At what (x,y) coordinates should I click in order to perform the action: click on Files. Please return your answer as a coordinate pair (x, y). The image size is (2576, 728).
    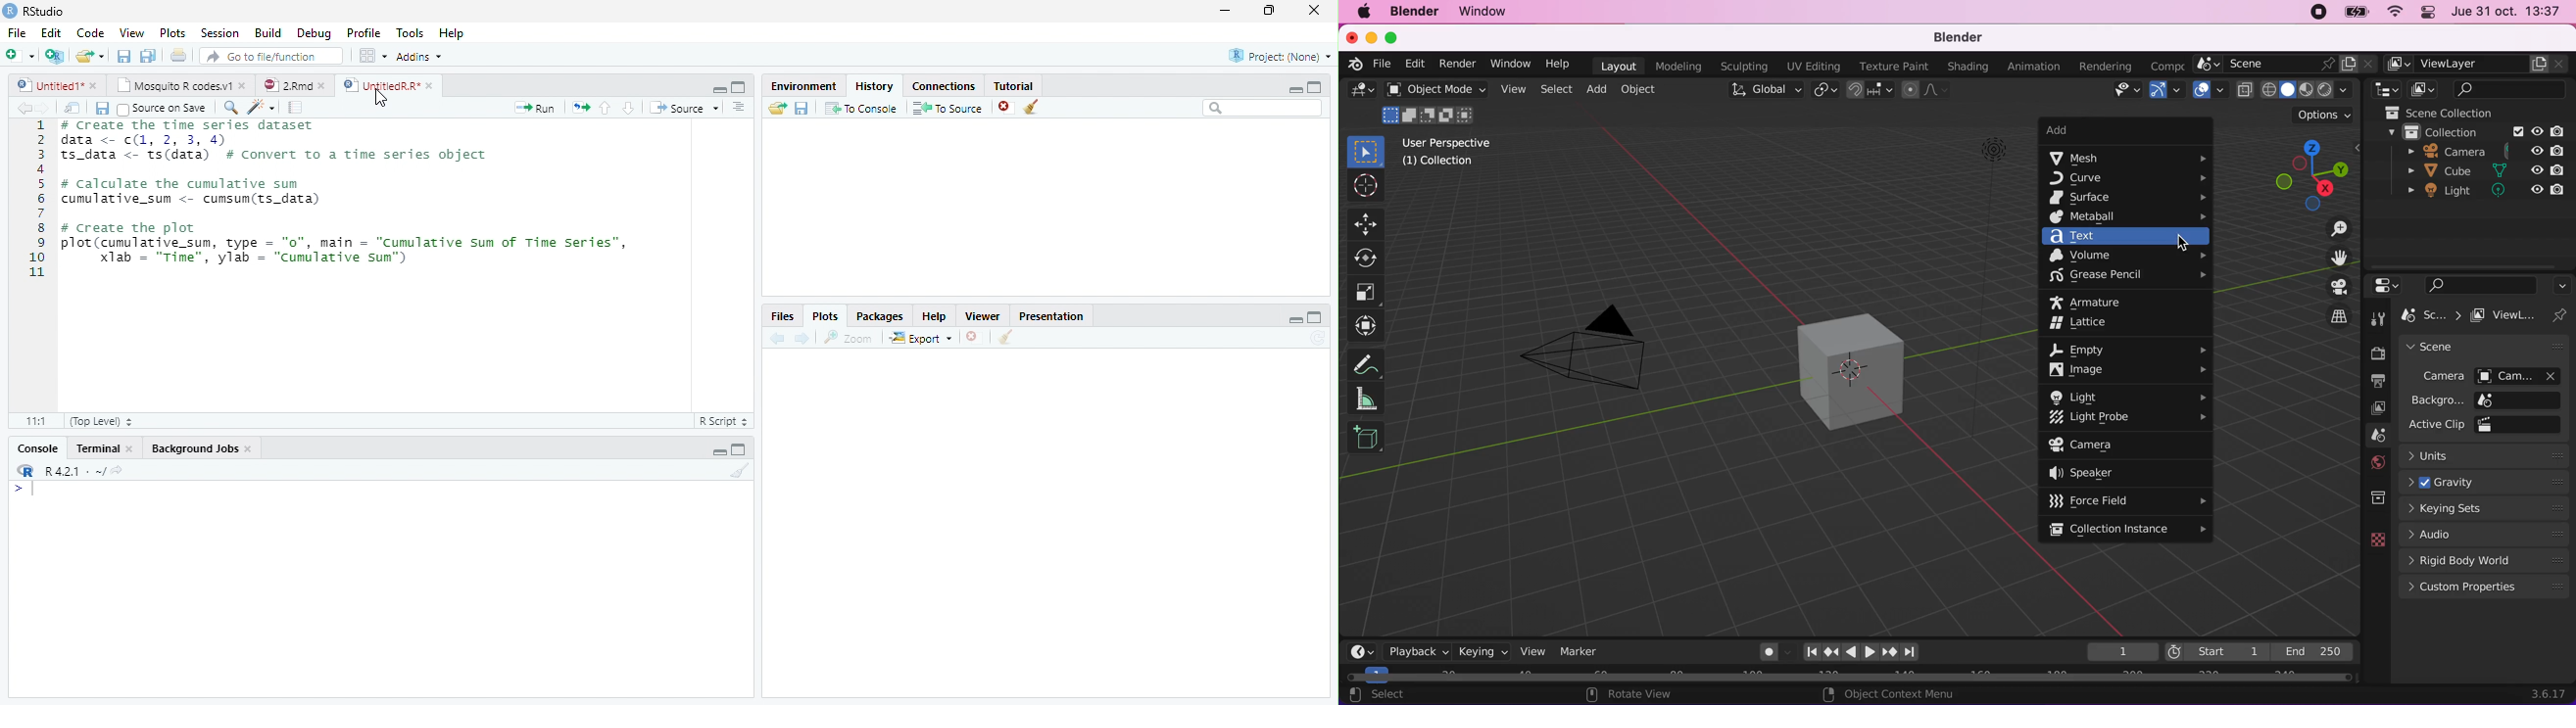
    Looking at the image, I should click on (786, 316).